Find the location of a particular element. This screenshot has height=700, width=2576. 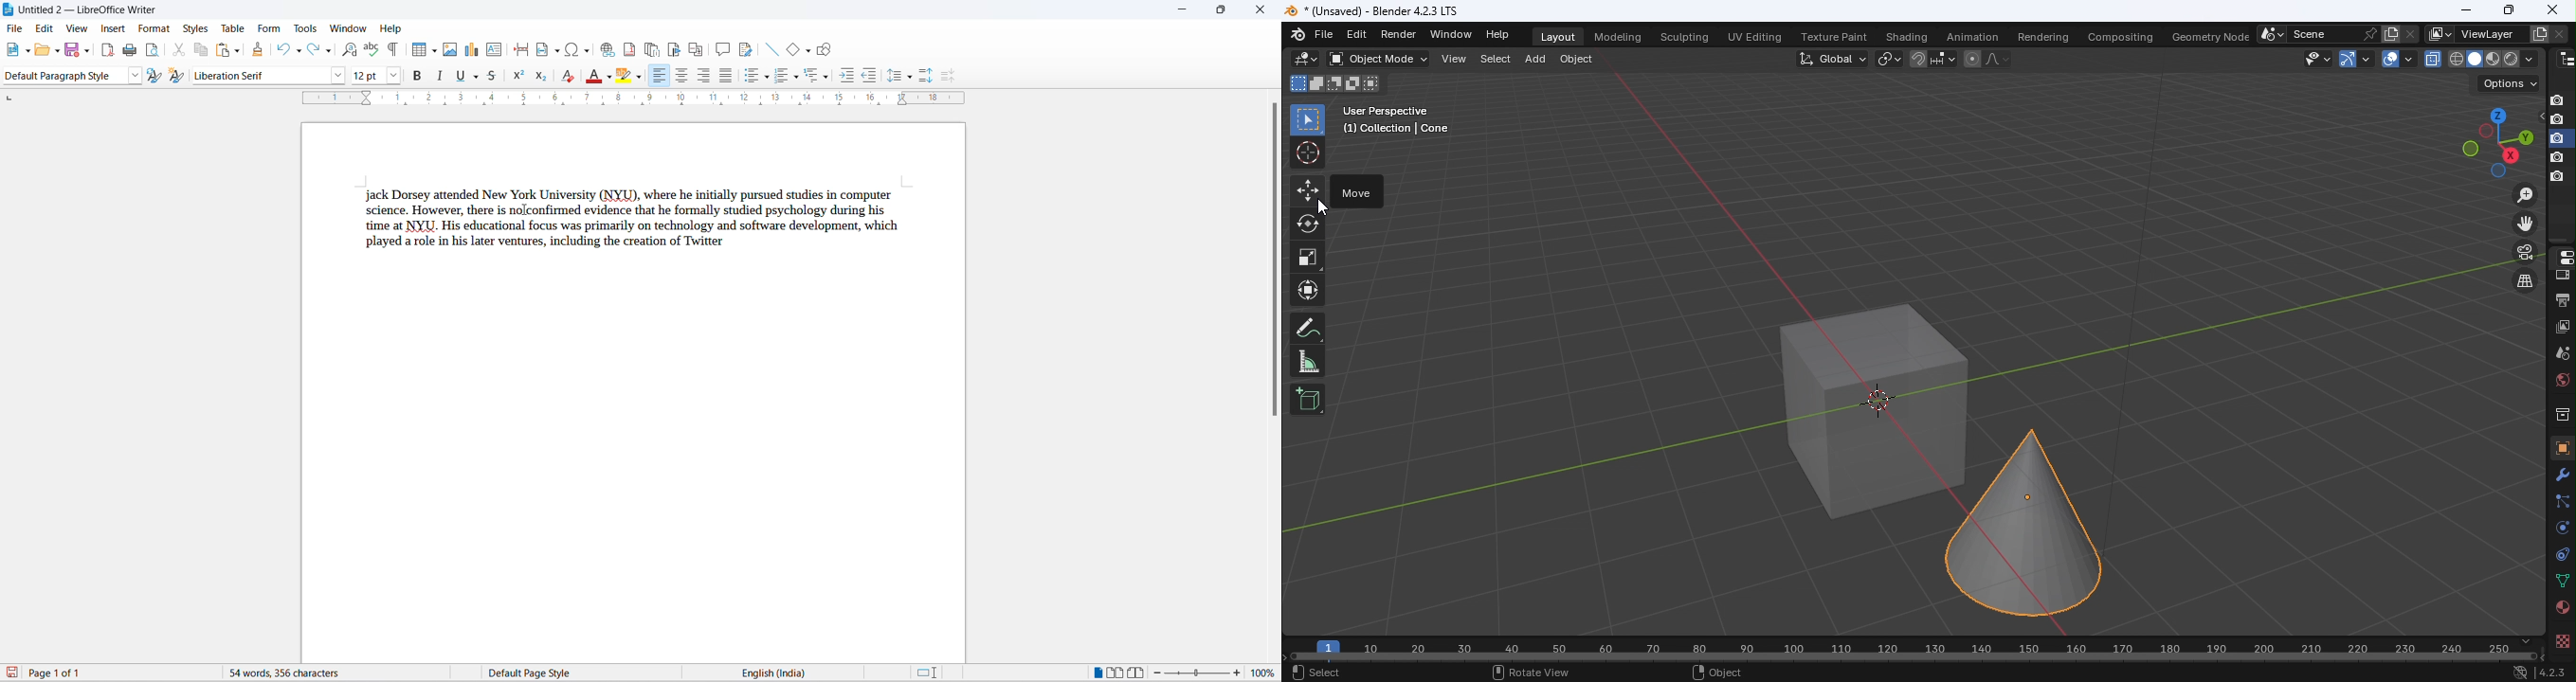

insert is located at coordinates (114, 29).